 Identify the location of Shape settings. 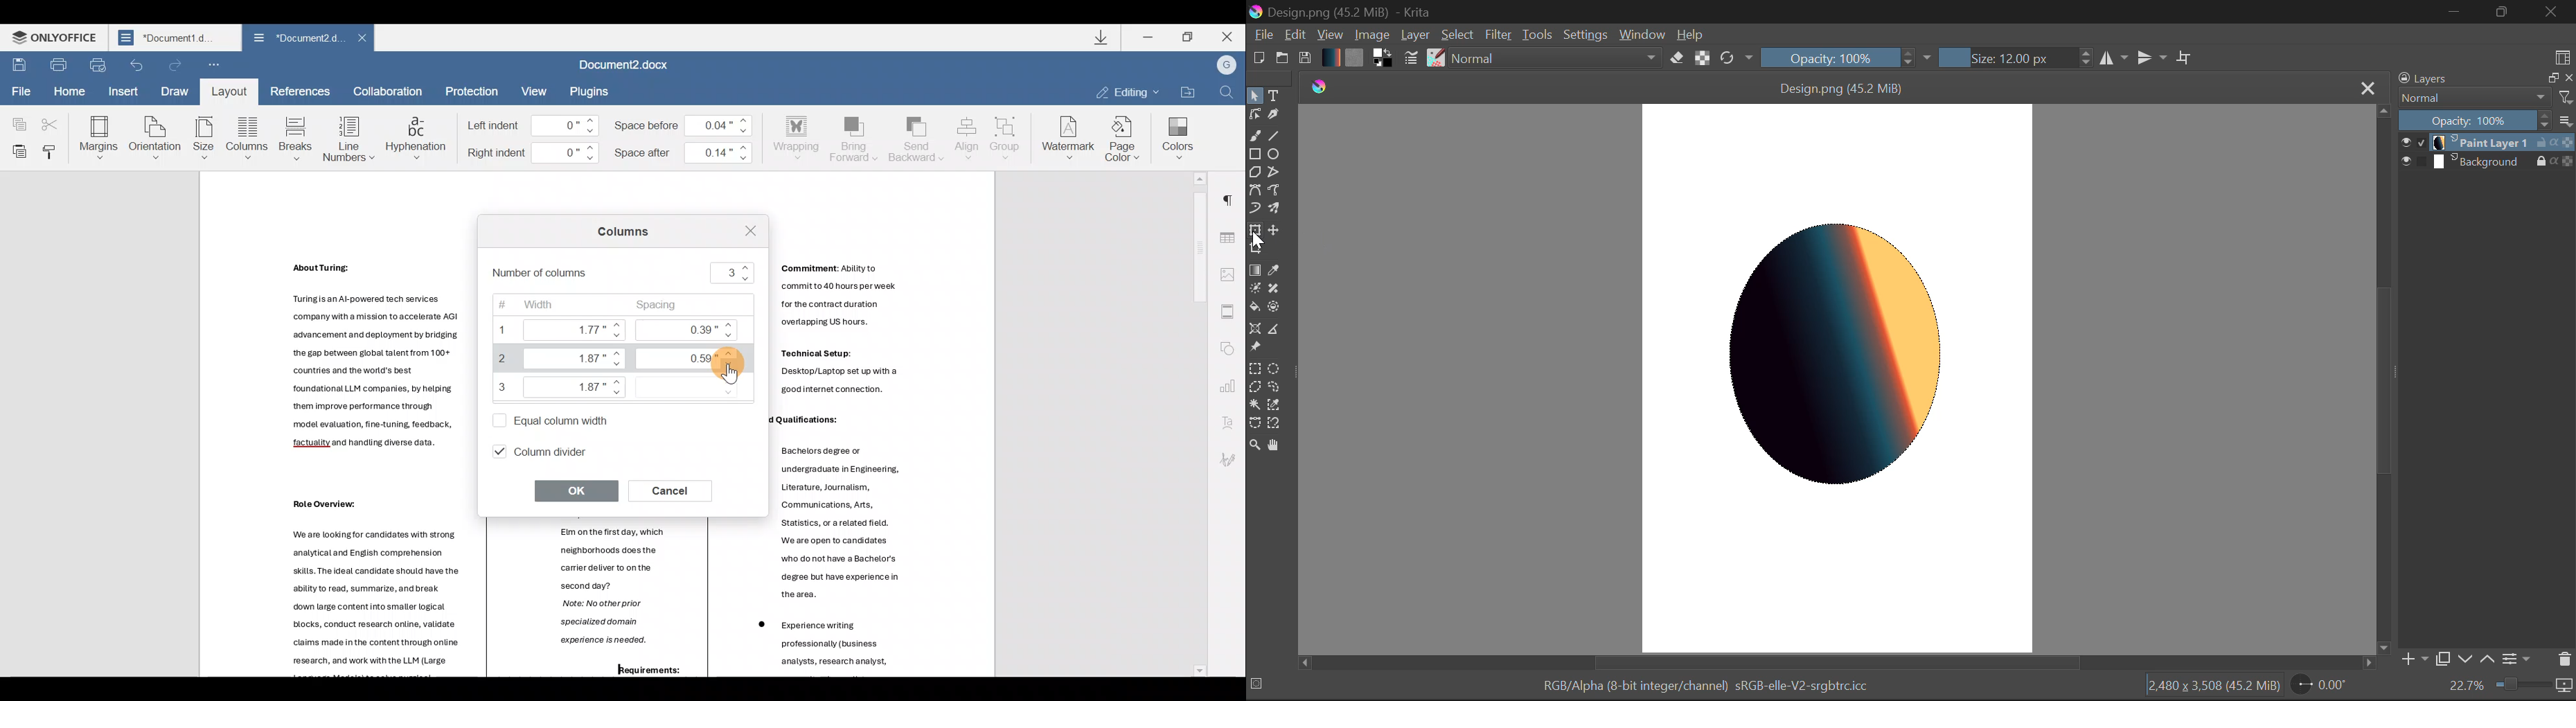
(1232, 350).